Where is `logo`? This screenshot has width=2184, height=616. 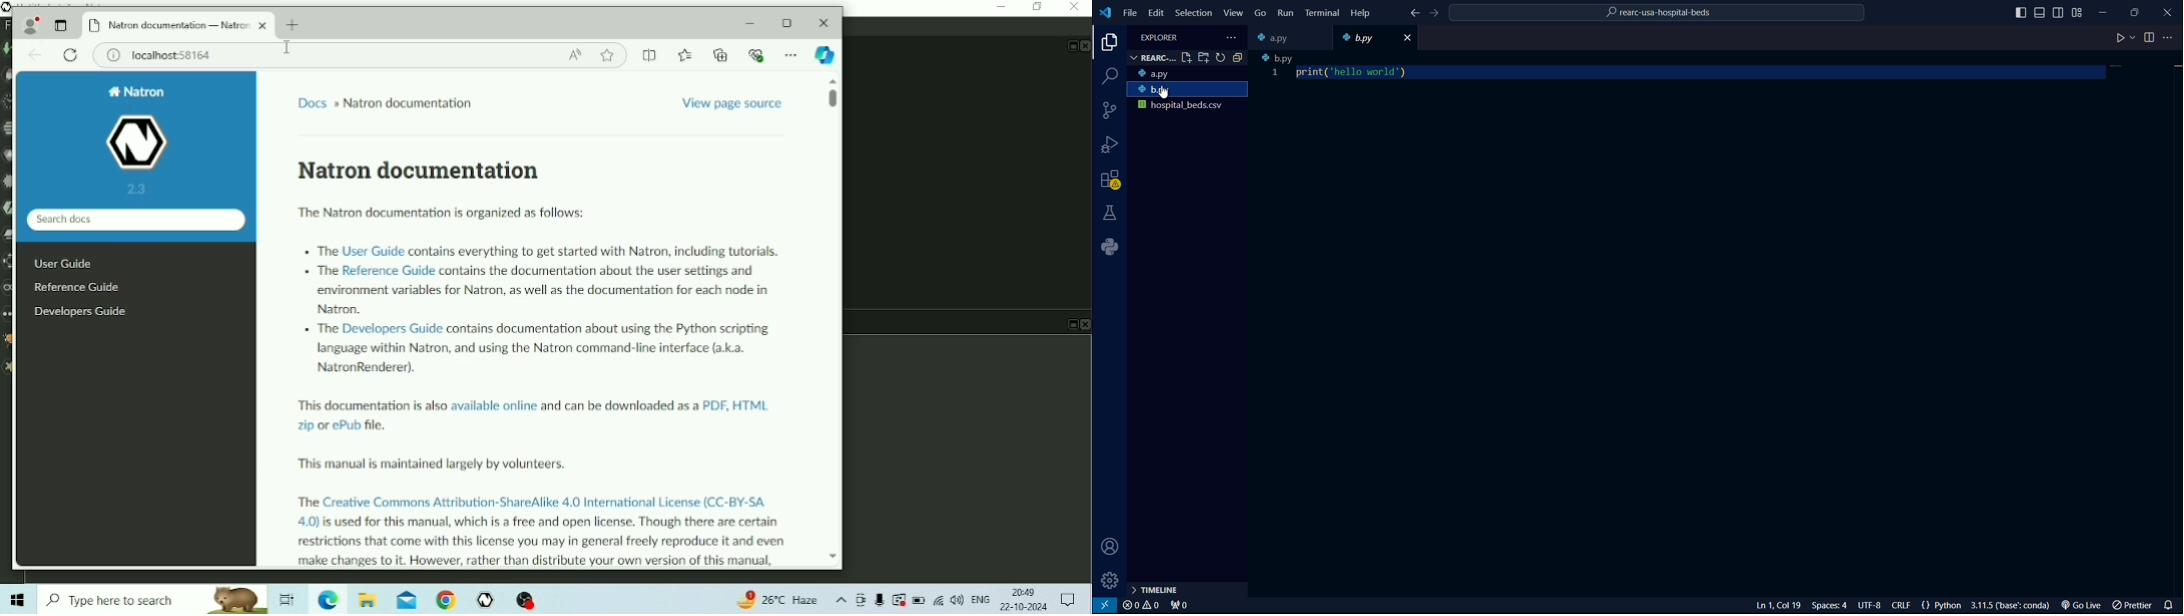 logo is located at coordinates (1106, 14).